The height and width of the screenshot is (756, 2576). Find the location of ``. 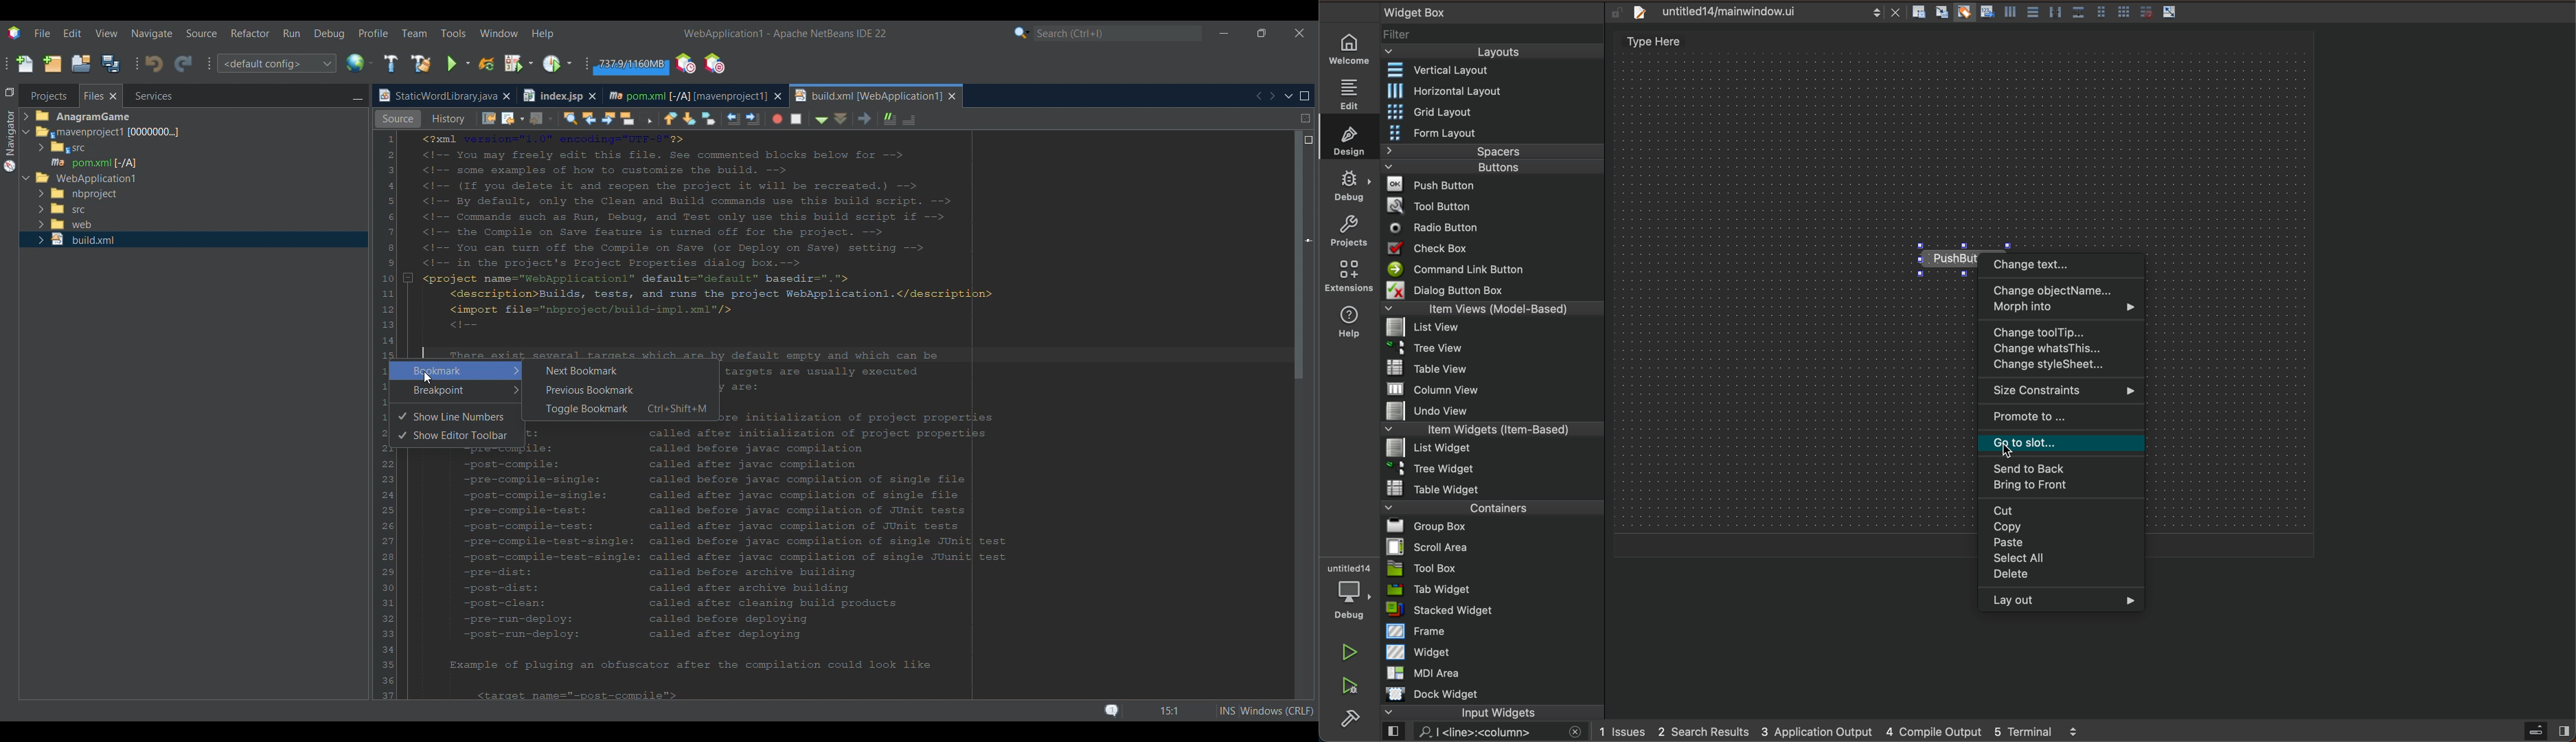

 is located at coordinates (1494, 291).